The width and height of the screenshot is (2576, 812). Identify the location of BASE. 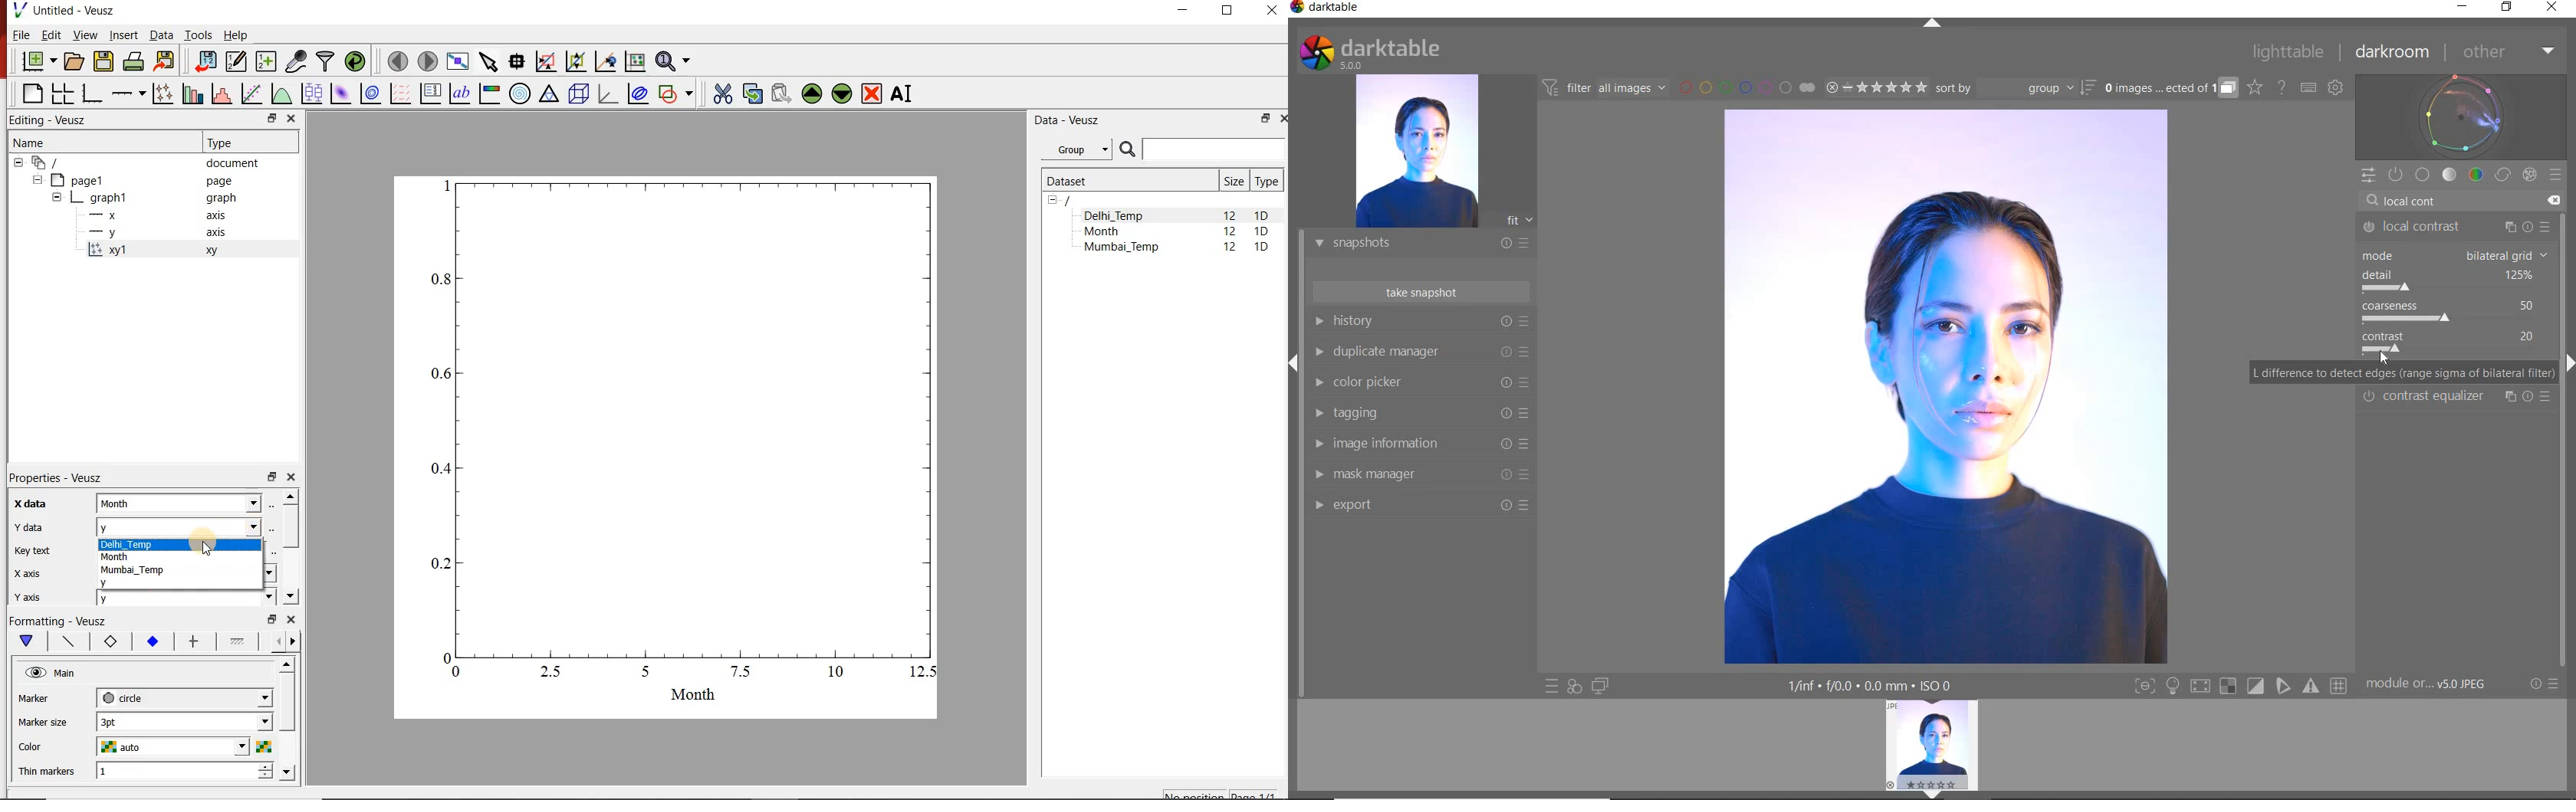
(2423, 175).